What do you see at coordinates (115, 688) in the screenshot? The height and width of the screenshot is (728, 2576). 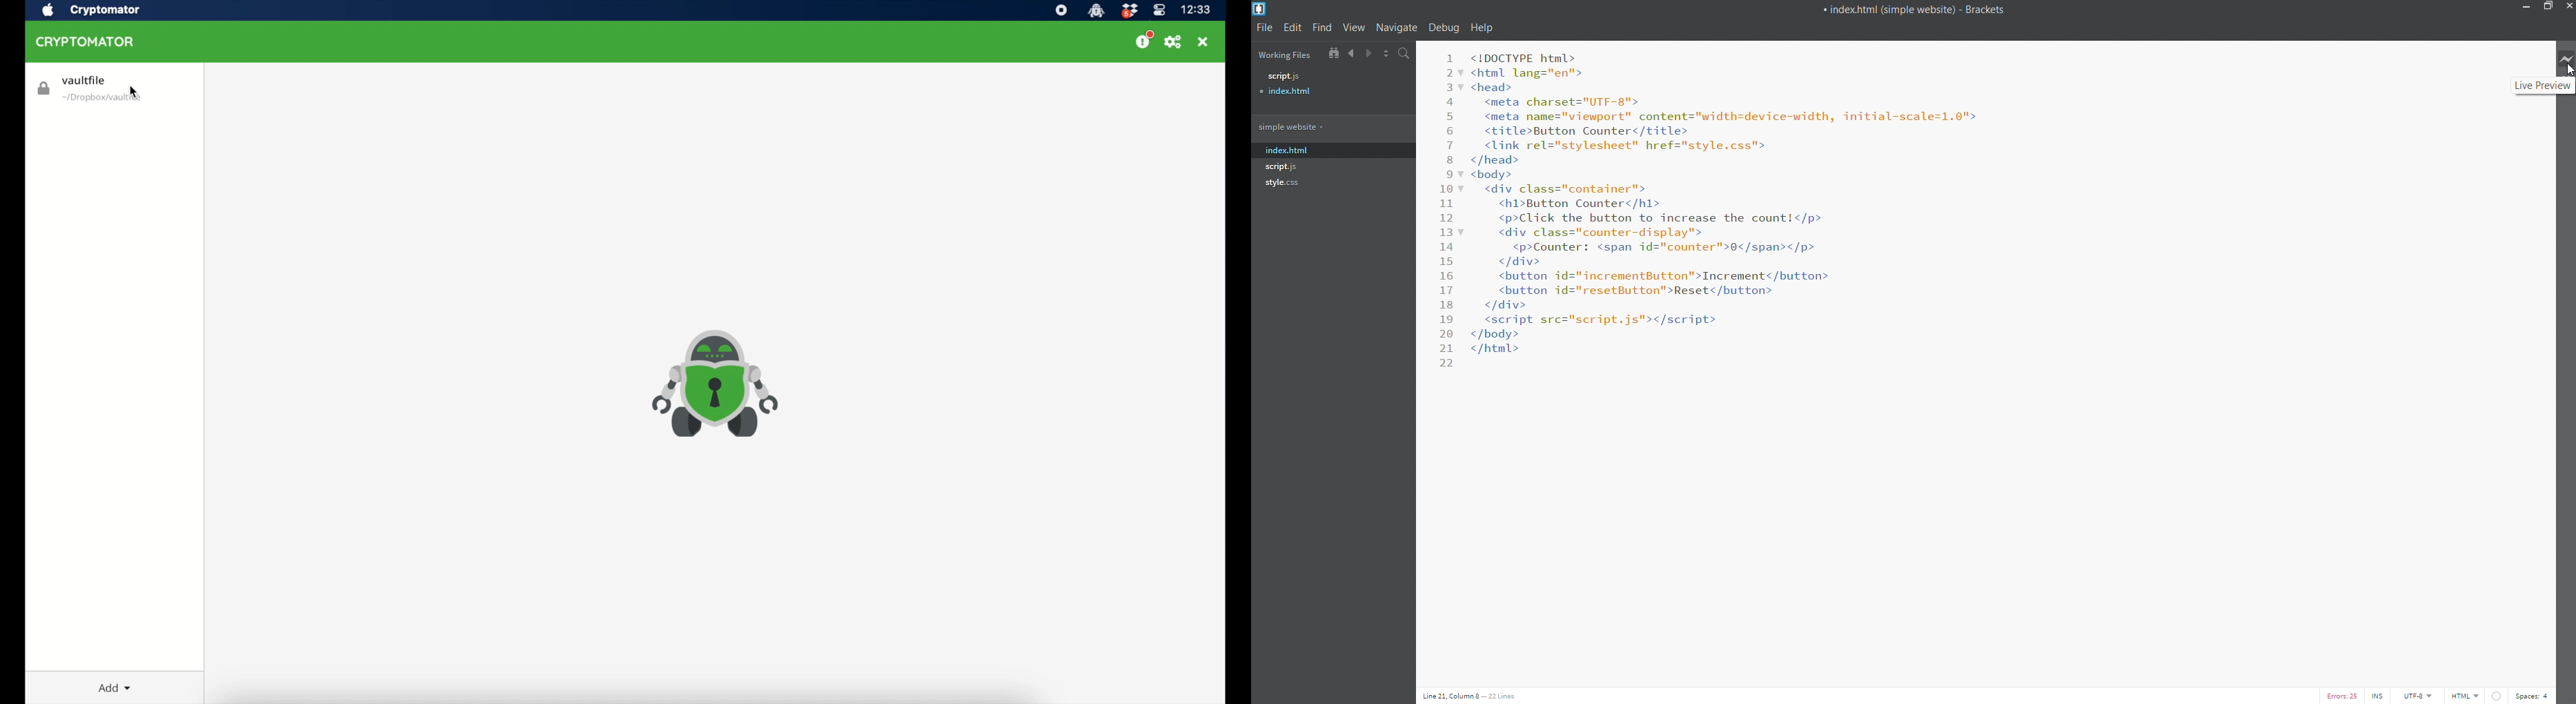 I see `add` at bounding box center [115, 688].